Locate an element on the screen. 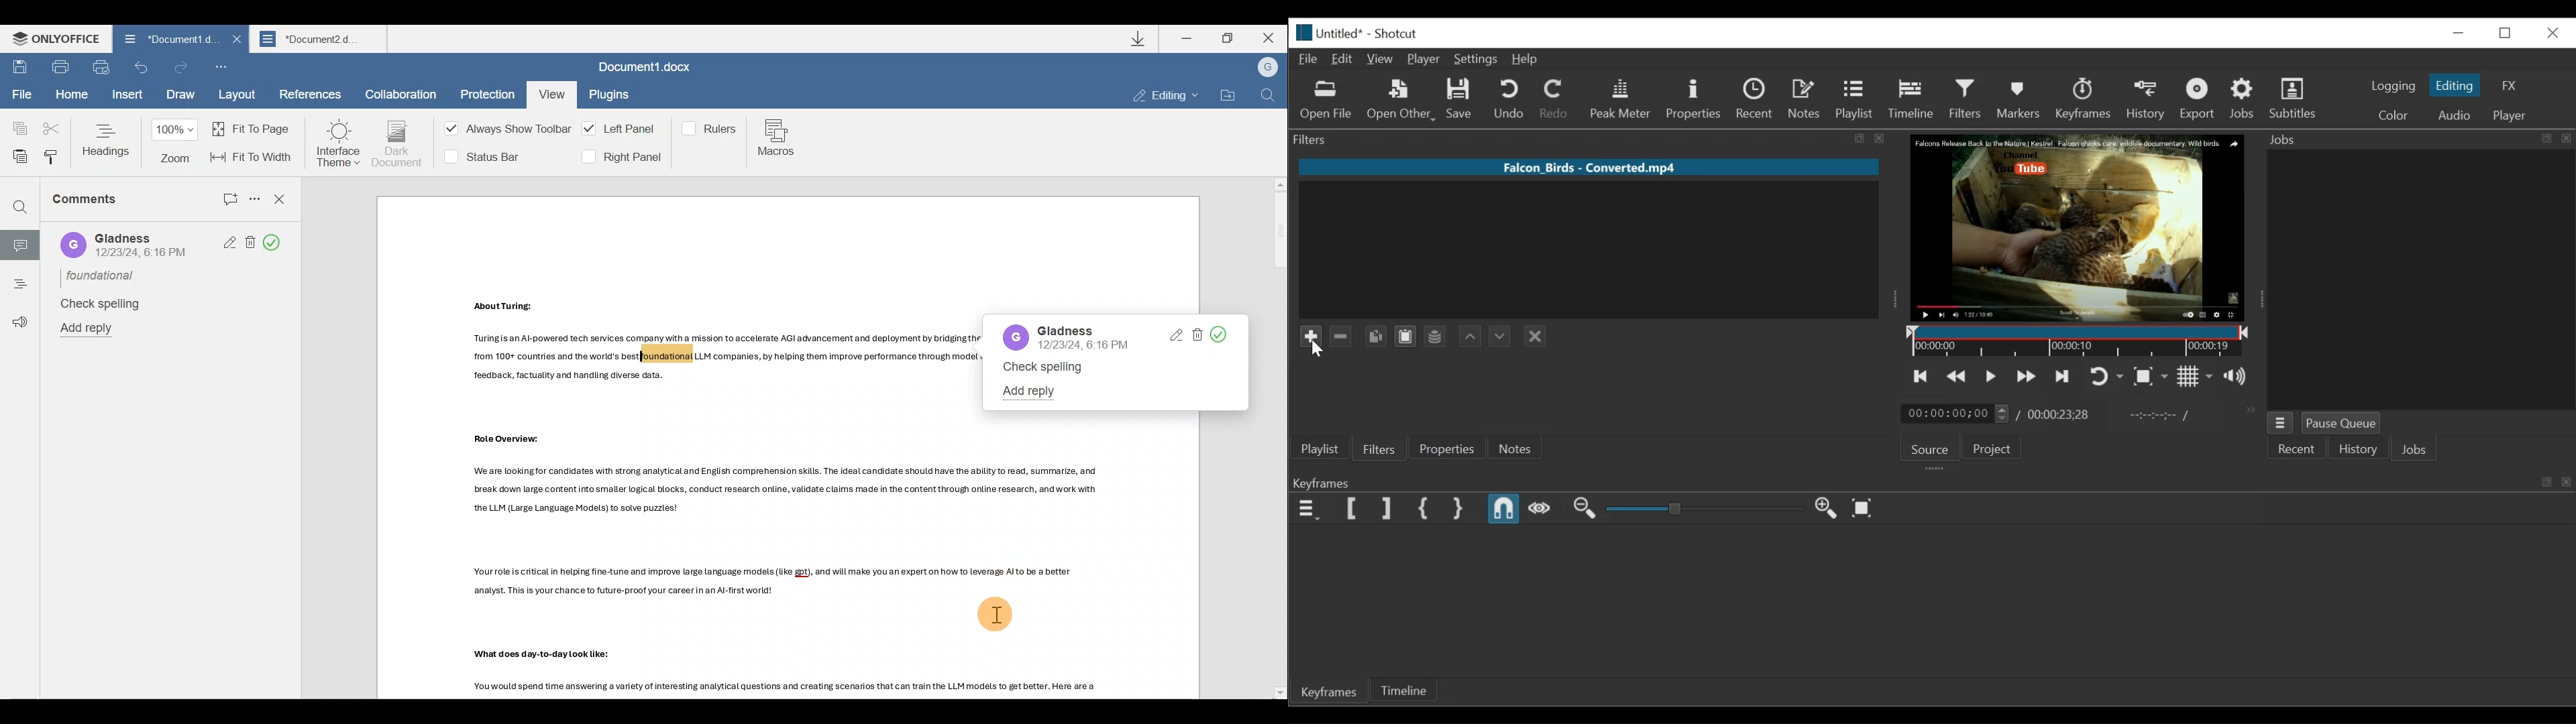  Feedback & support is located at coordinates (15, 314).